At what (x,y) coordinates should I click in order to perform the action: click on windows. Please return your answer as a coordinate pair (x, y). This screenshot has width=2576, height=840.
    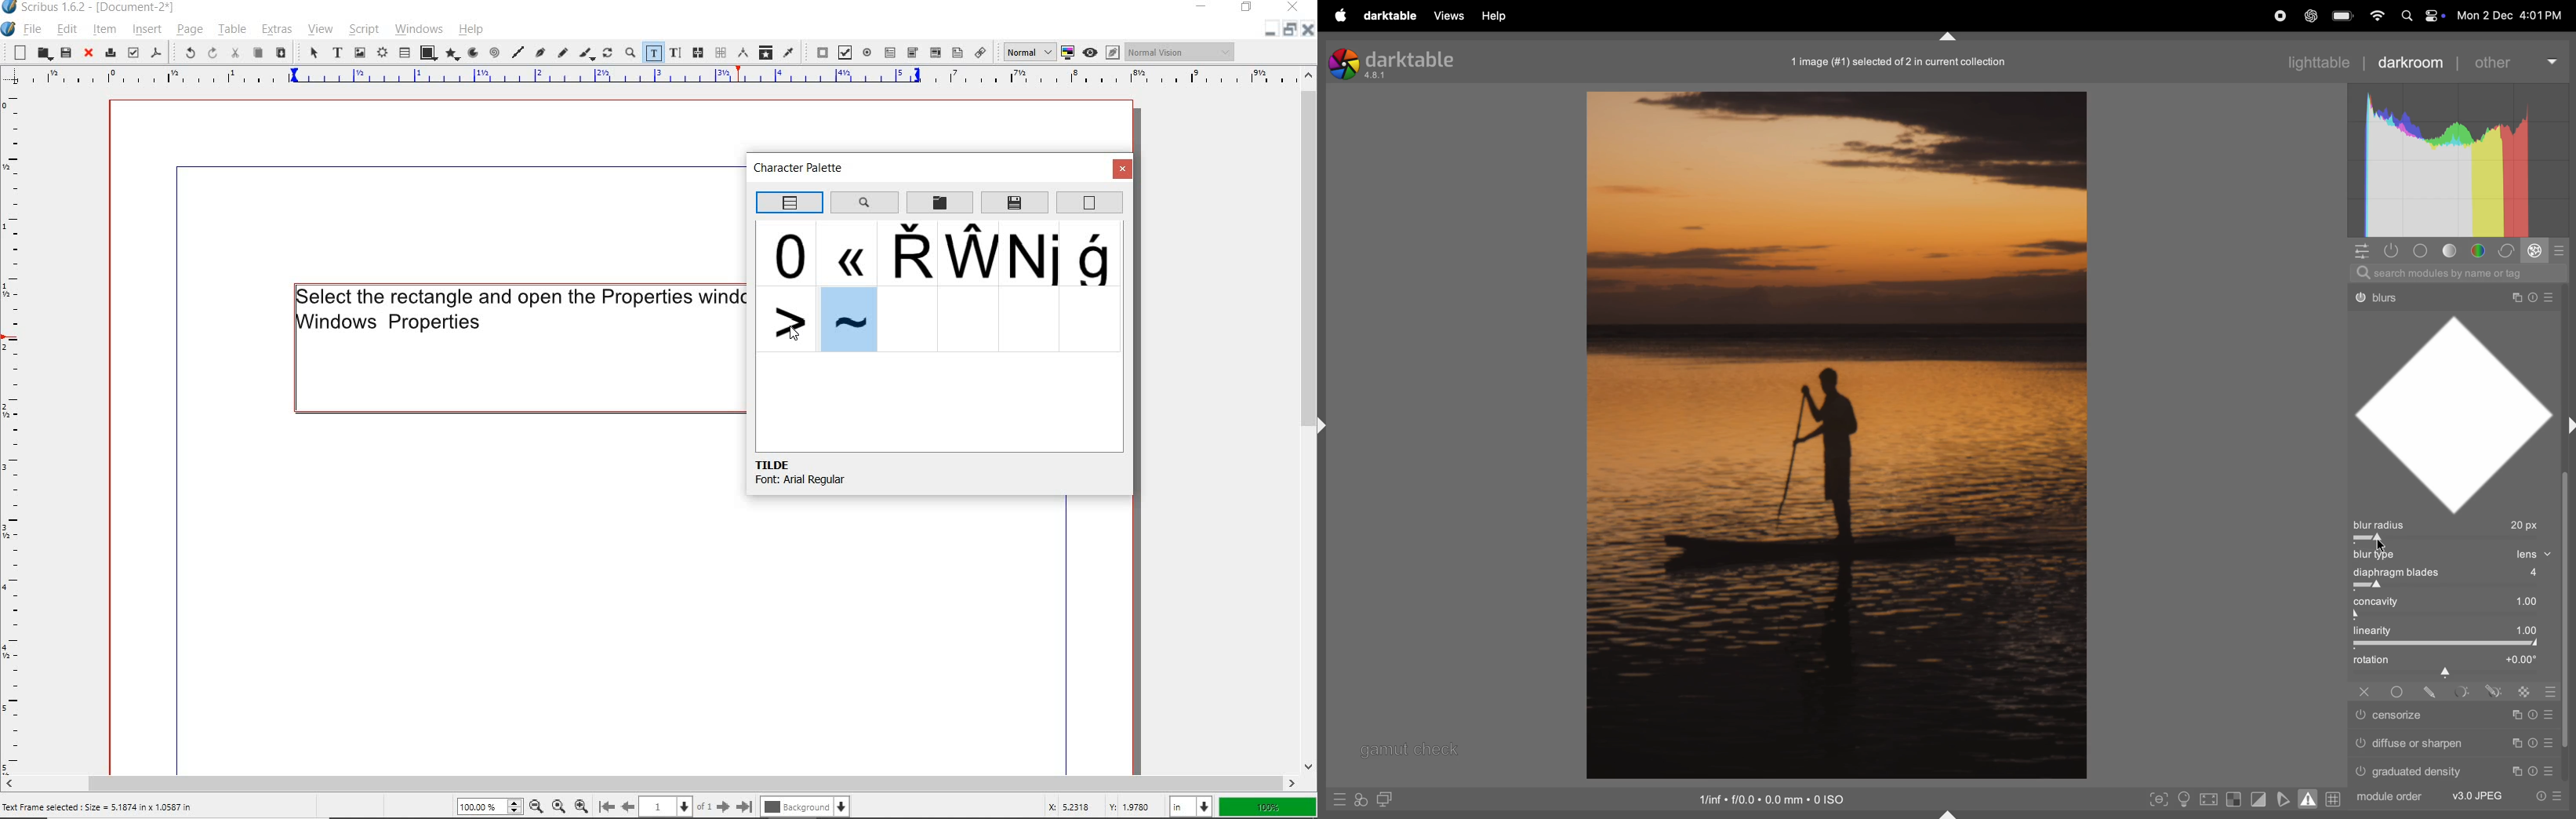
    Looking at the image, I should click on (419, 29).